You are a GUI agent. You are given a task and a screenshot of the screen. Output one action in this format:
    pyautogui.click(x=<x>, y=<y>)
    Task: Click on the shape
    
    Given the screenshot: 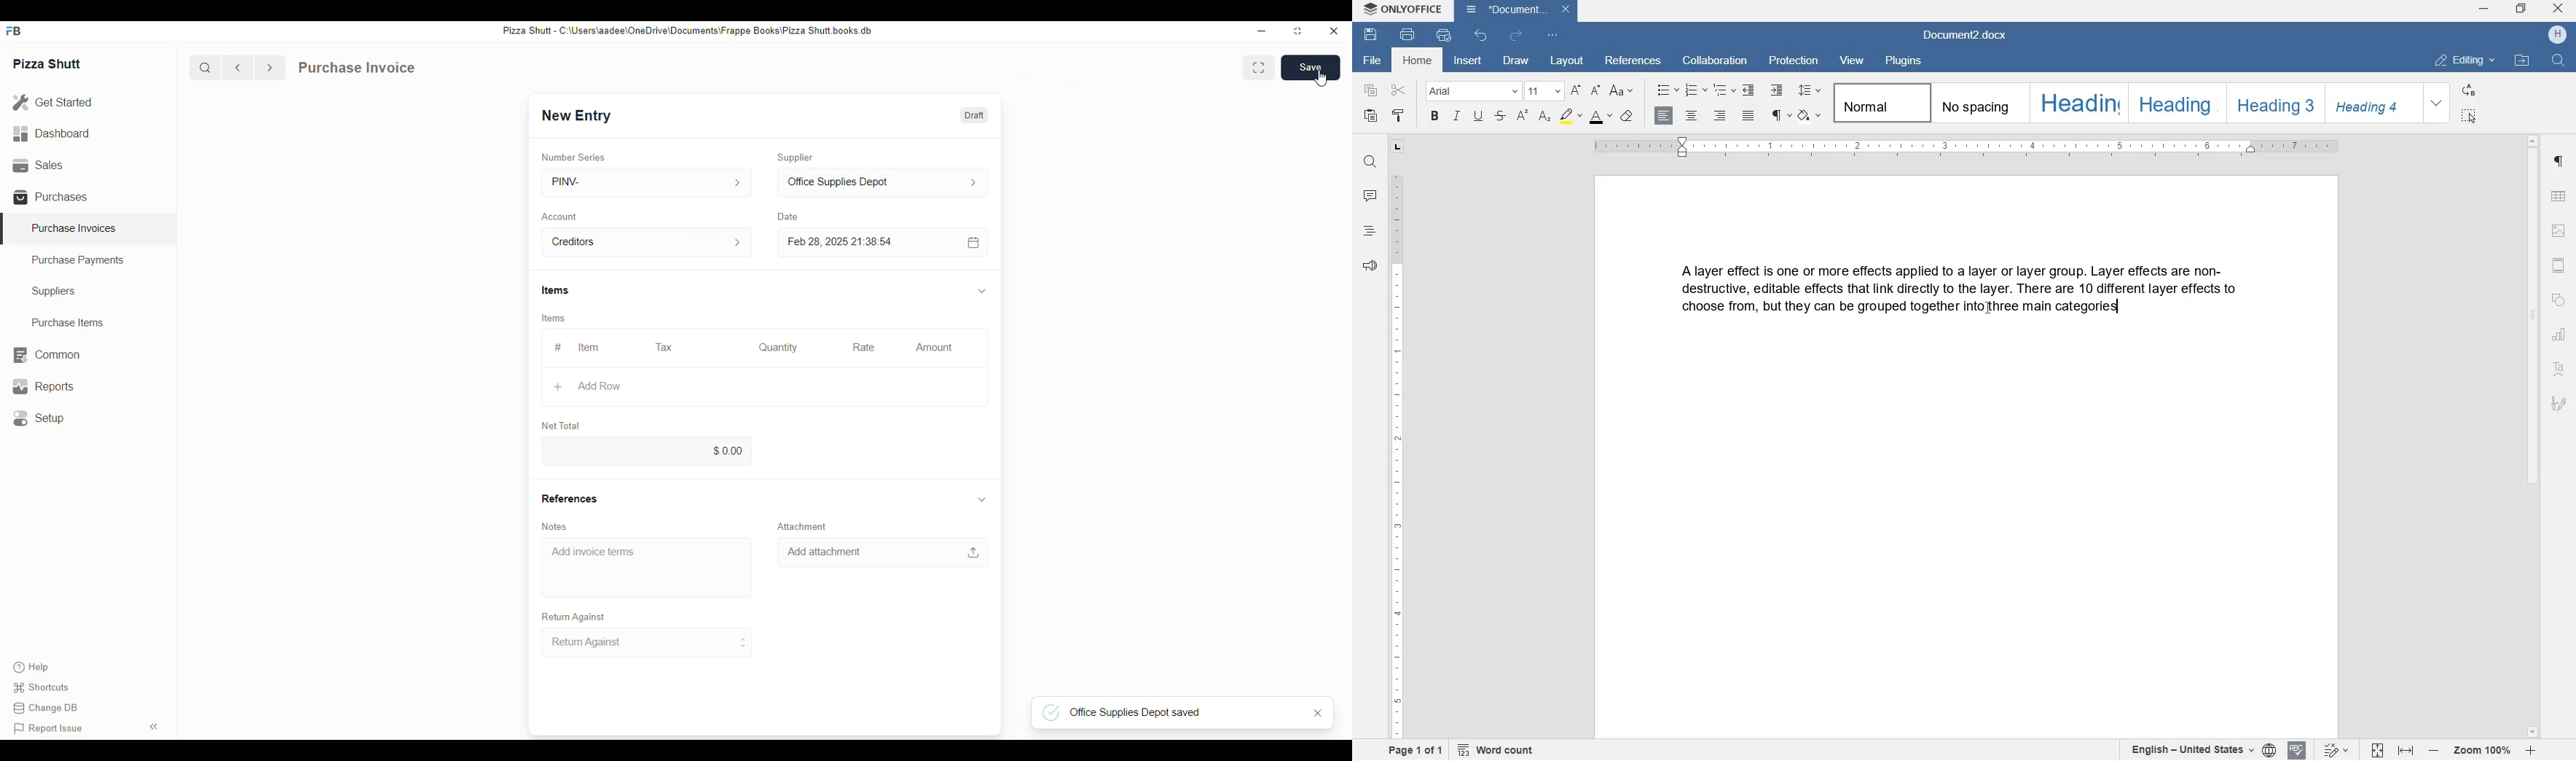 What is the action you would take?
    pyautogui.click(x=2561, y=301)
    